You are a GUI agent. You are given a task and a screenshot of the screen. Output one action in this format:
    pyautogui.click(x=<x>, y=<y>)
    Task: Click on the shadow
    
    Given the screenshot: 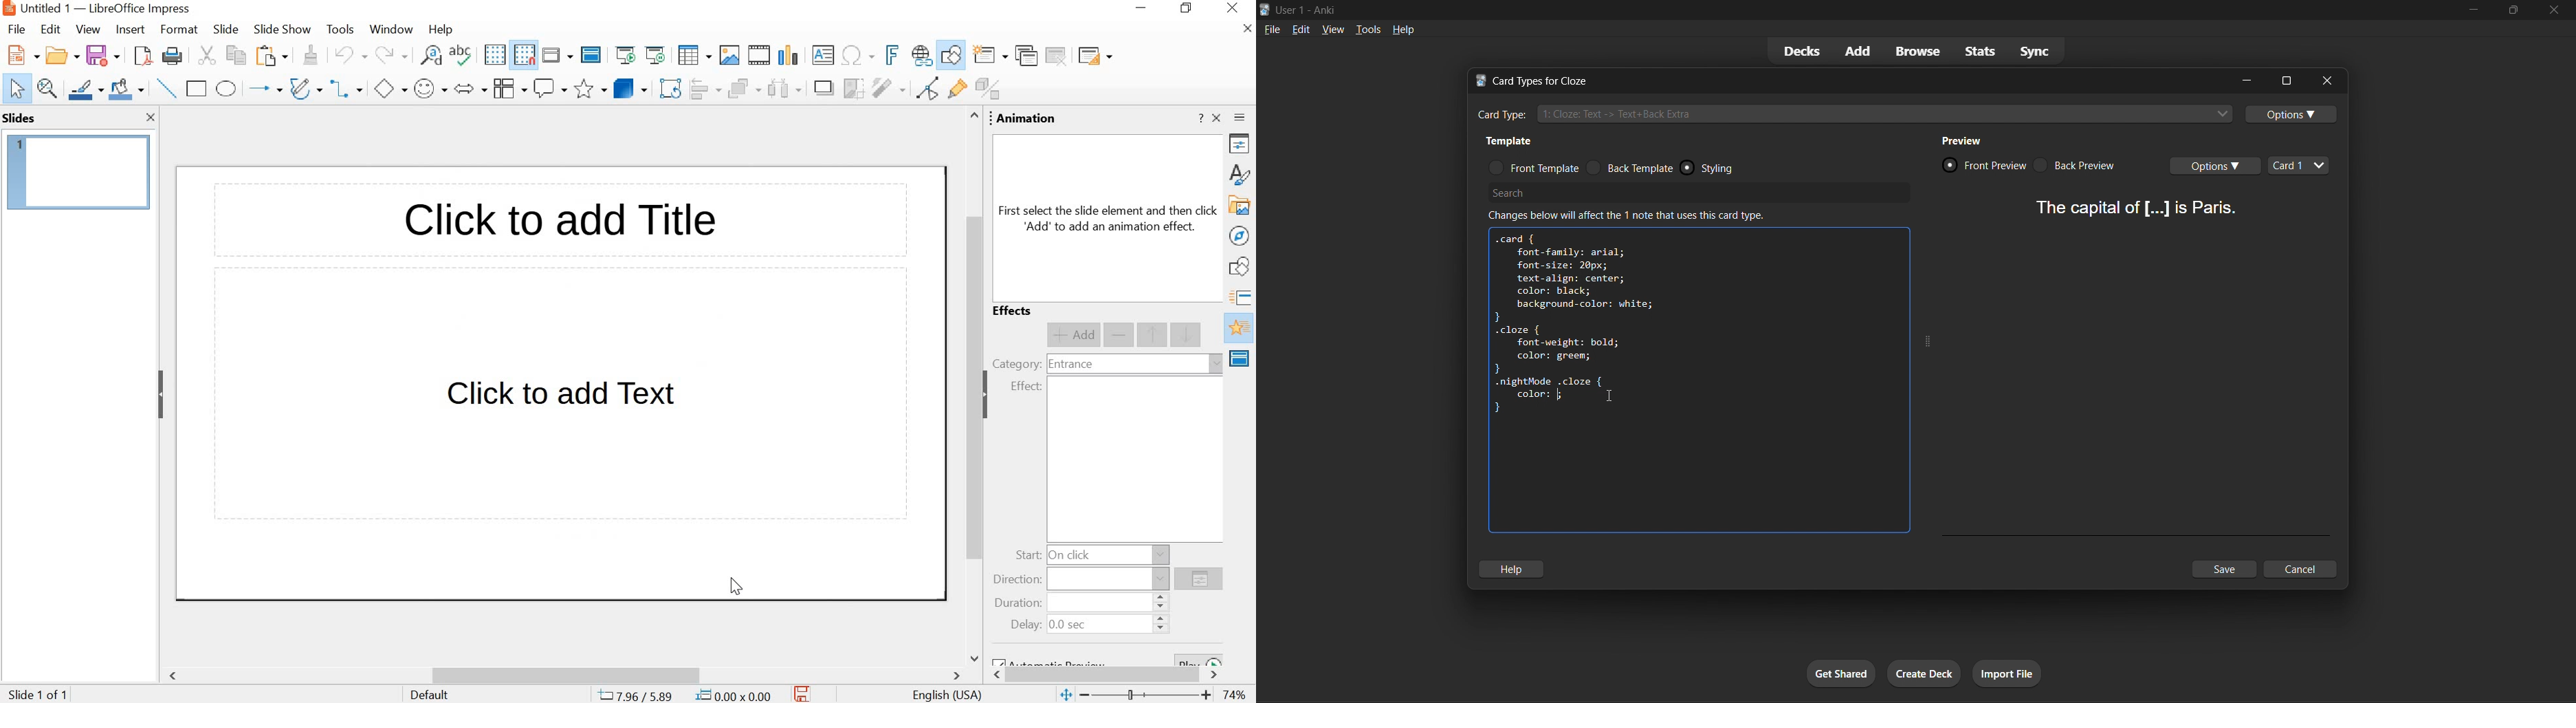 What is the action you would take?
    pyautogui.click(x=823, y=89)
    